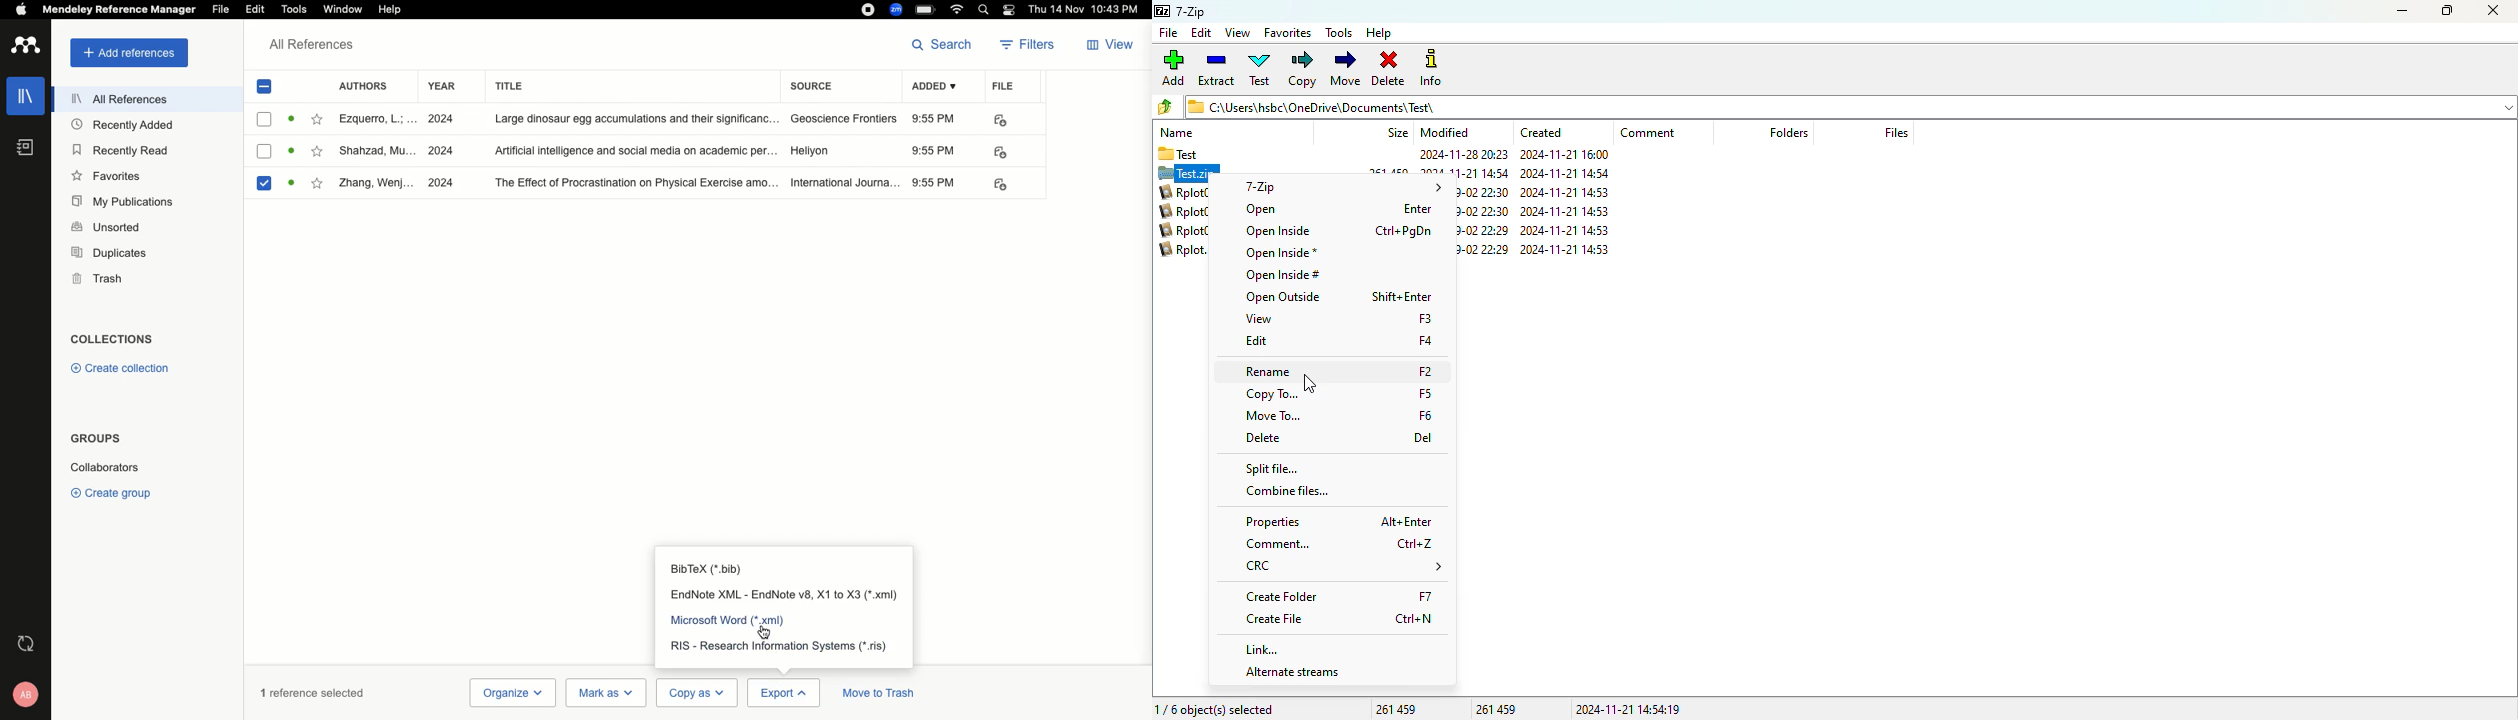  What do you see at coordinates (118, 149) in the screenshot?
I see `Recently read` at bounding box center [118, 149].